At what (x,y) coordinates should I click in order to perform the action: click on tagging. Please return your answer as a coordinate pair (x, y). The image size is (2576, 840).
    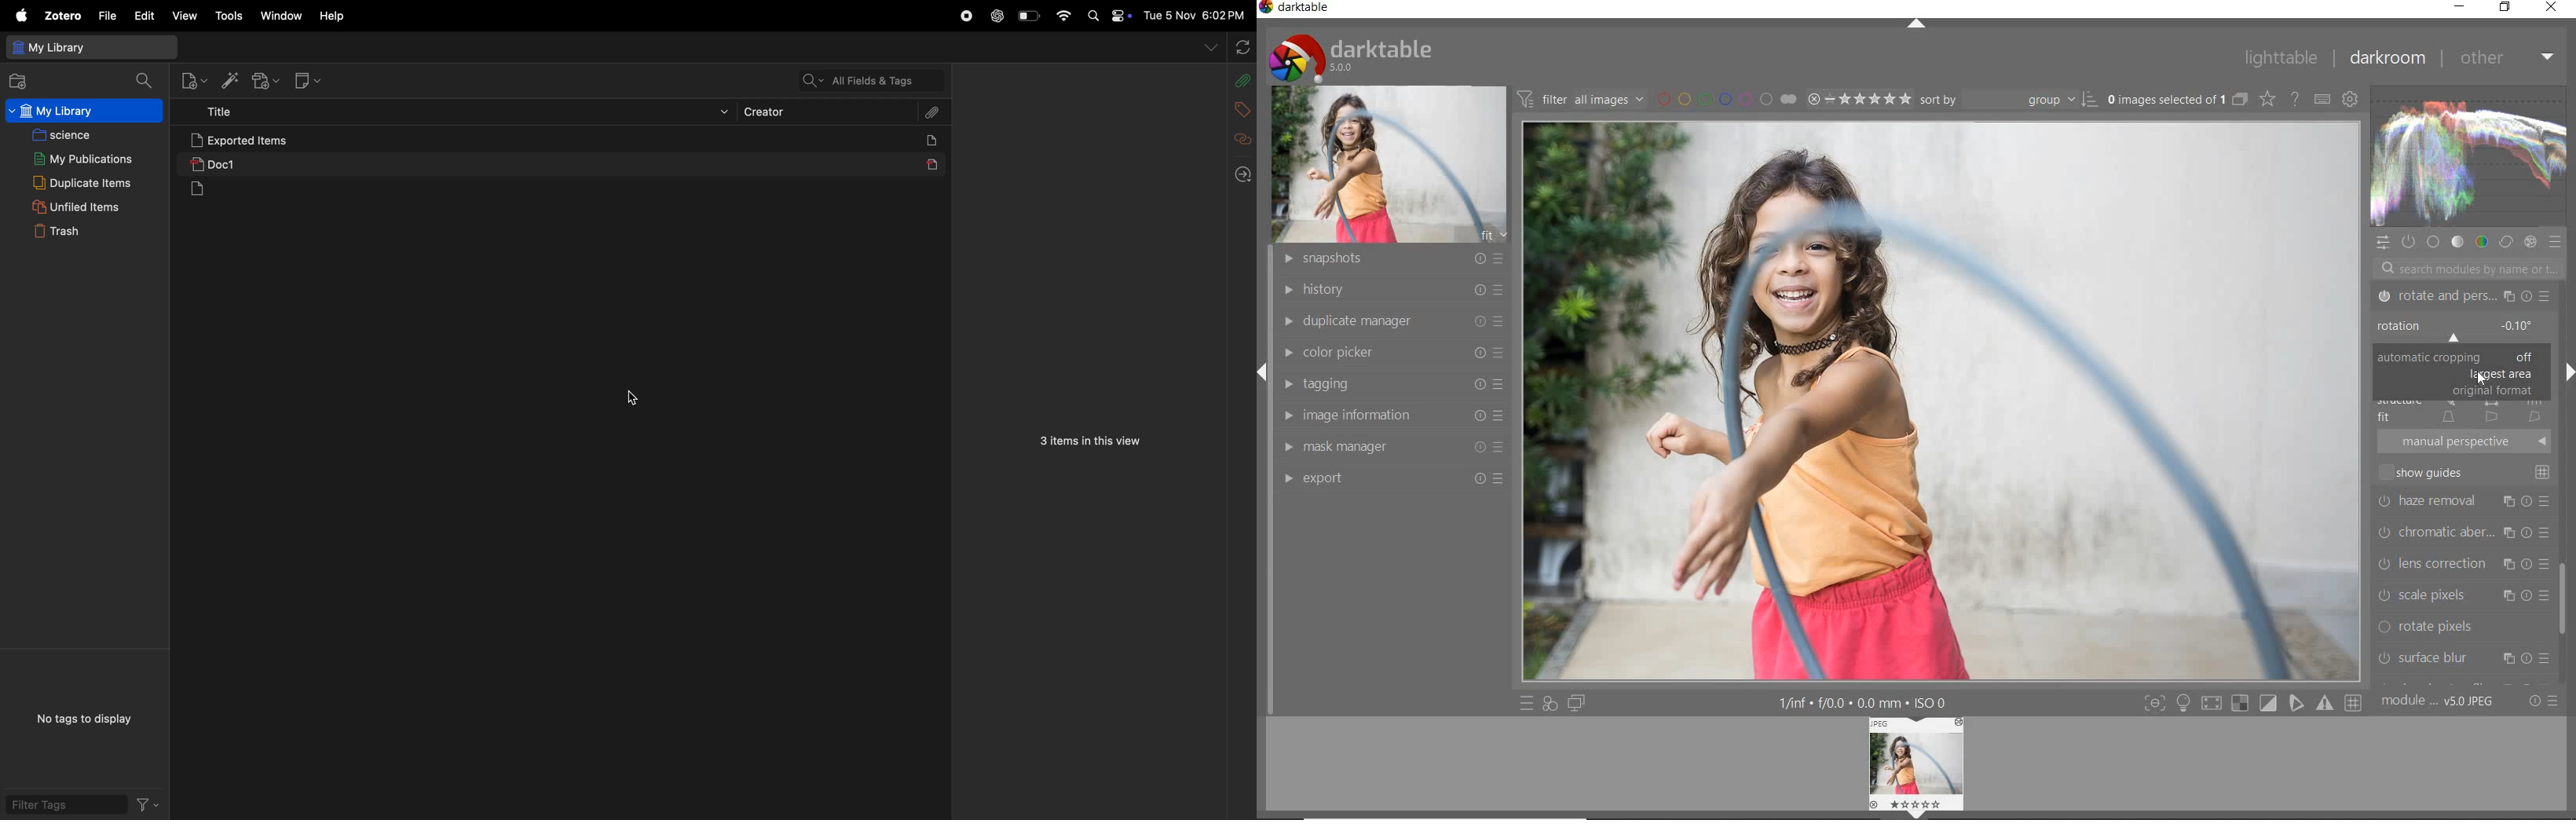
    Looking at the image, I should click on (1392, 383).